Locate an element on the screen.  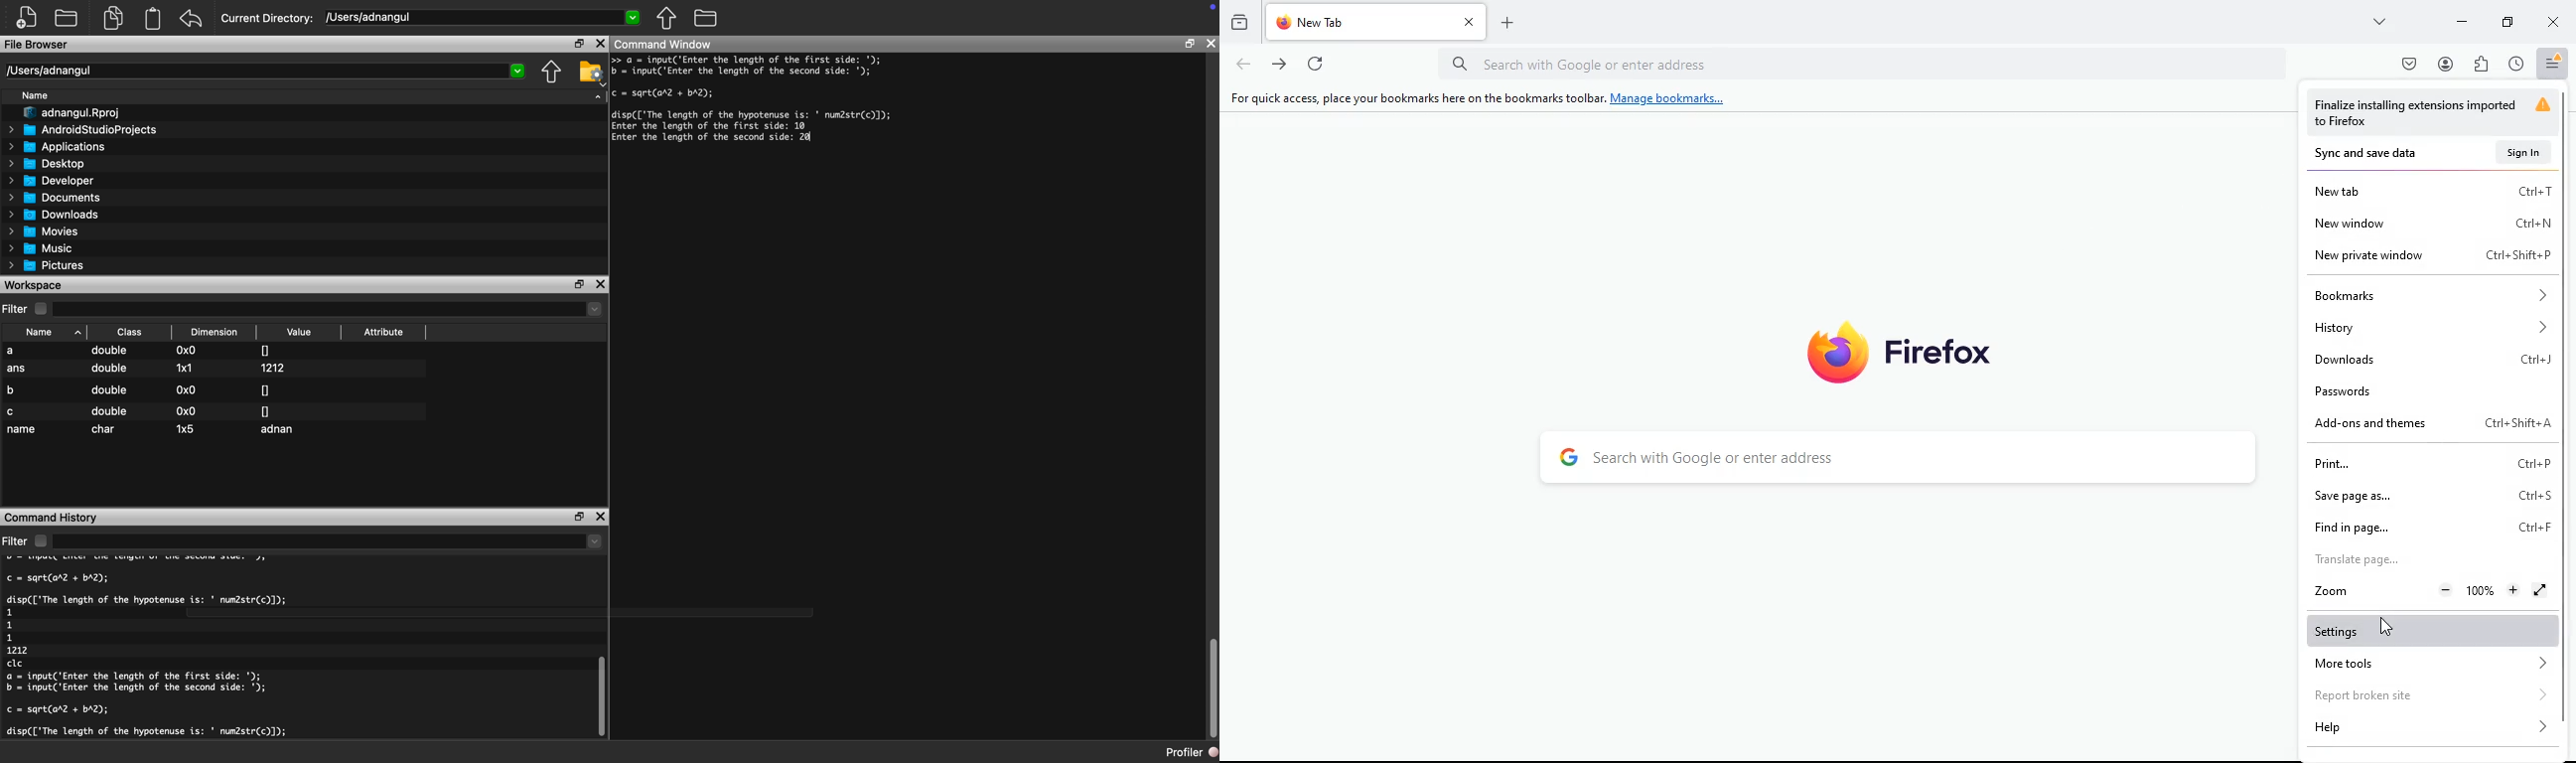
restore down is located at coordinates (581, 284).